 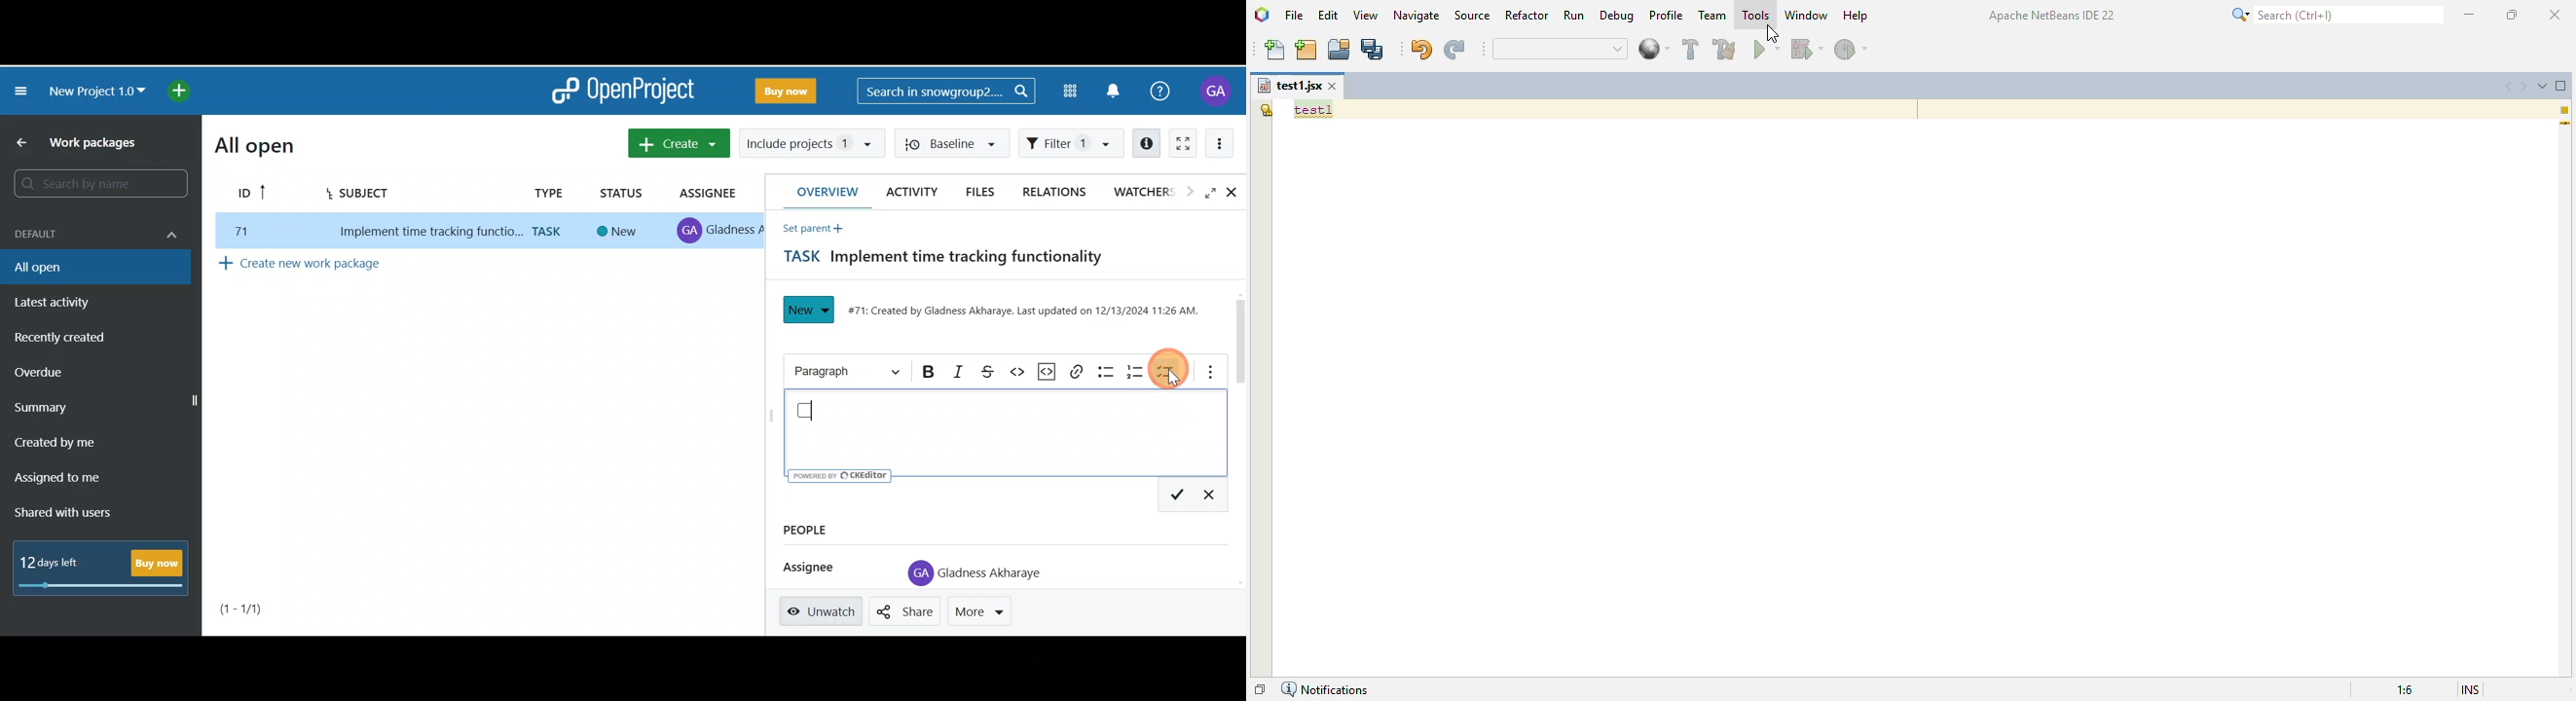 I want to click on gladness A, so click(x=736, y=229).